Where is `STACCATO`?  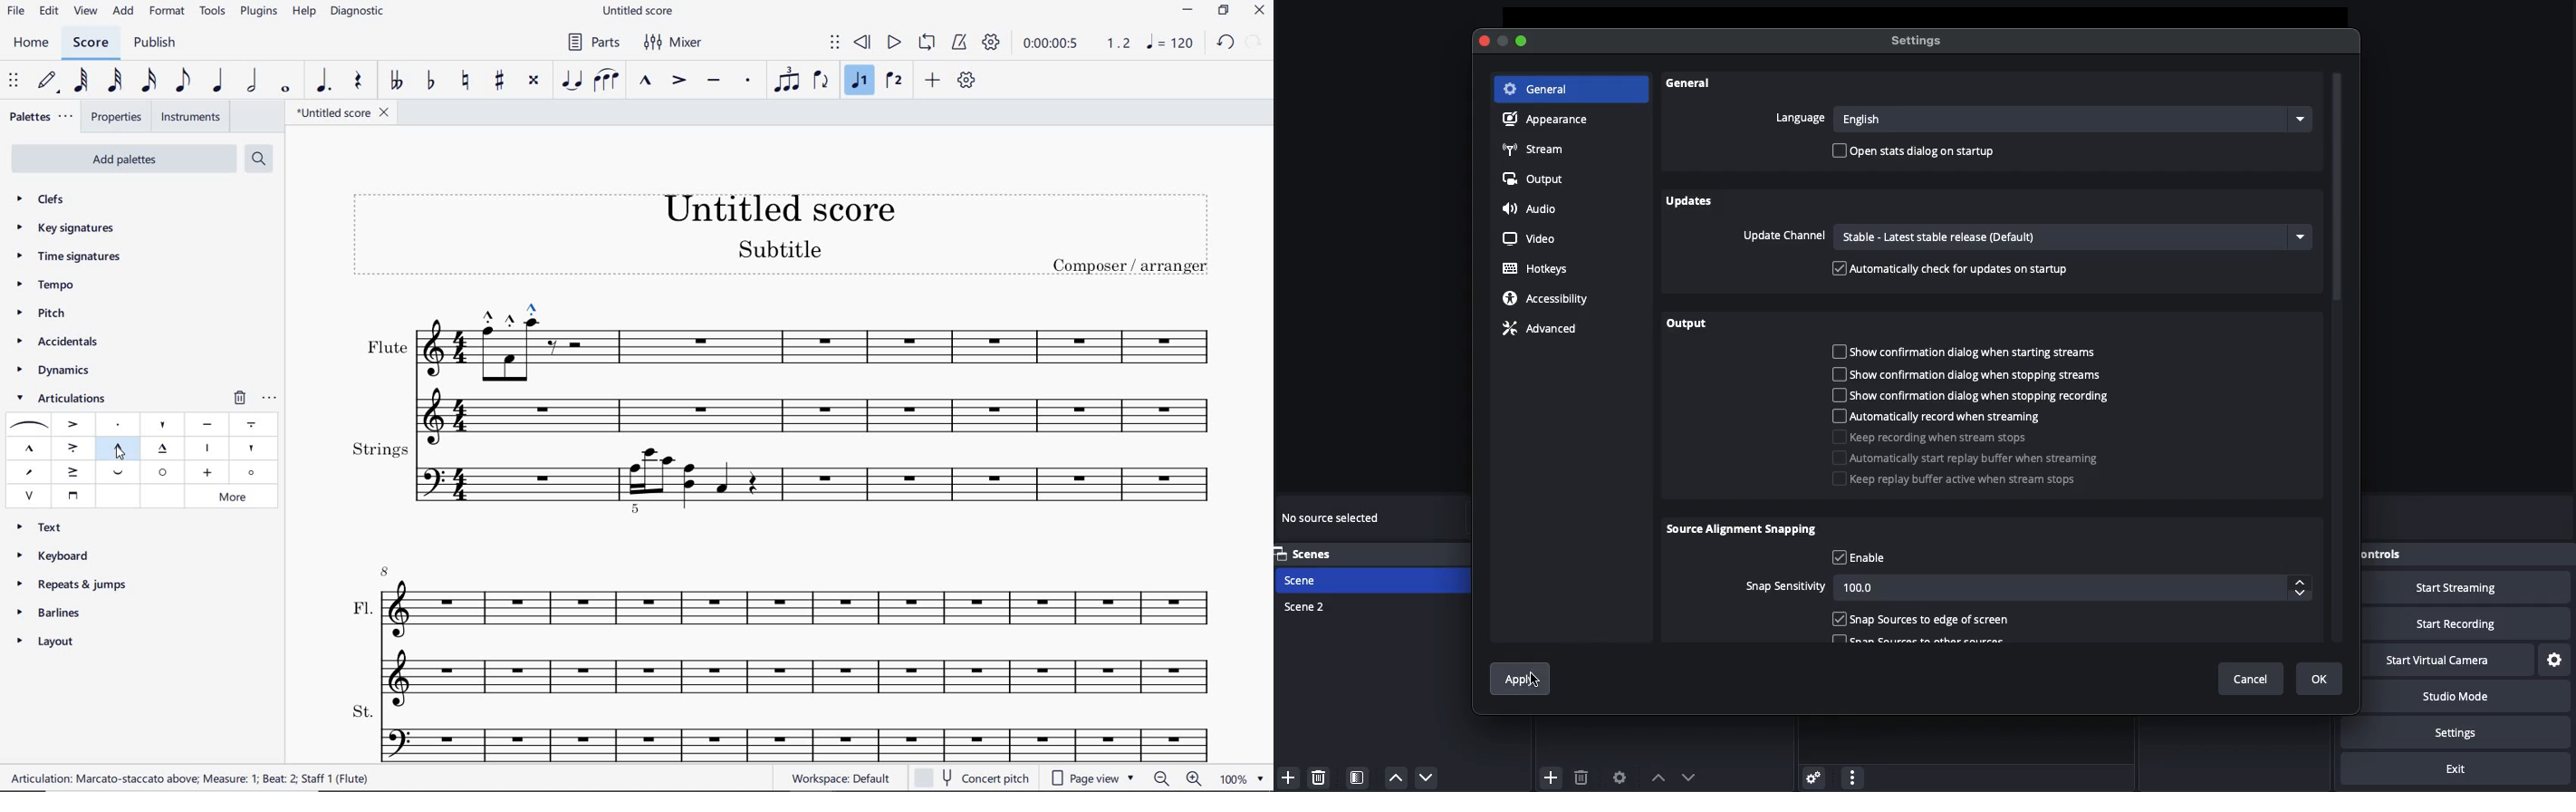 STACCATO is located at coordinates (749, 81).